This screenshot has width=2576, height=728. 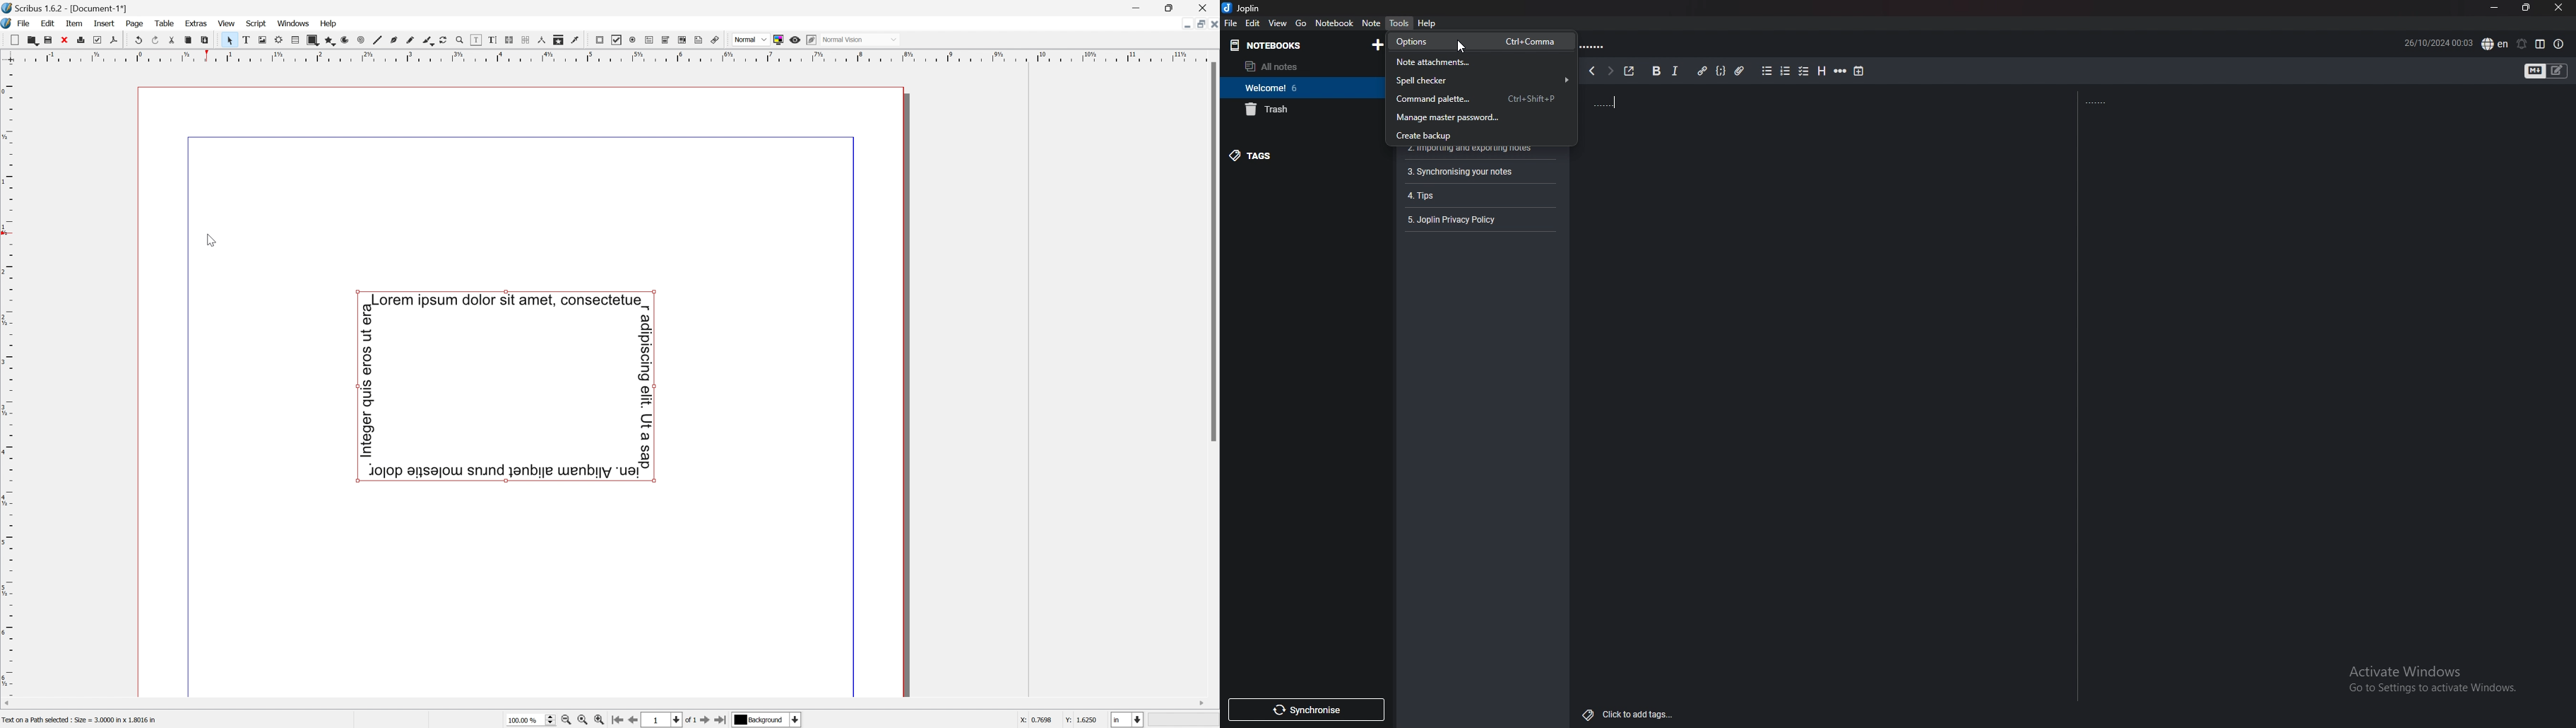 What do you see at coordinates (600, 40) in the screenshot?
I see `PDF push button` at bounding box center [600, 40].